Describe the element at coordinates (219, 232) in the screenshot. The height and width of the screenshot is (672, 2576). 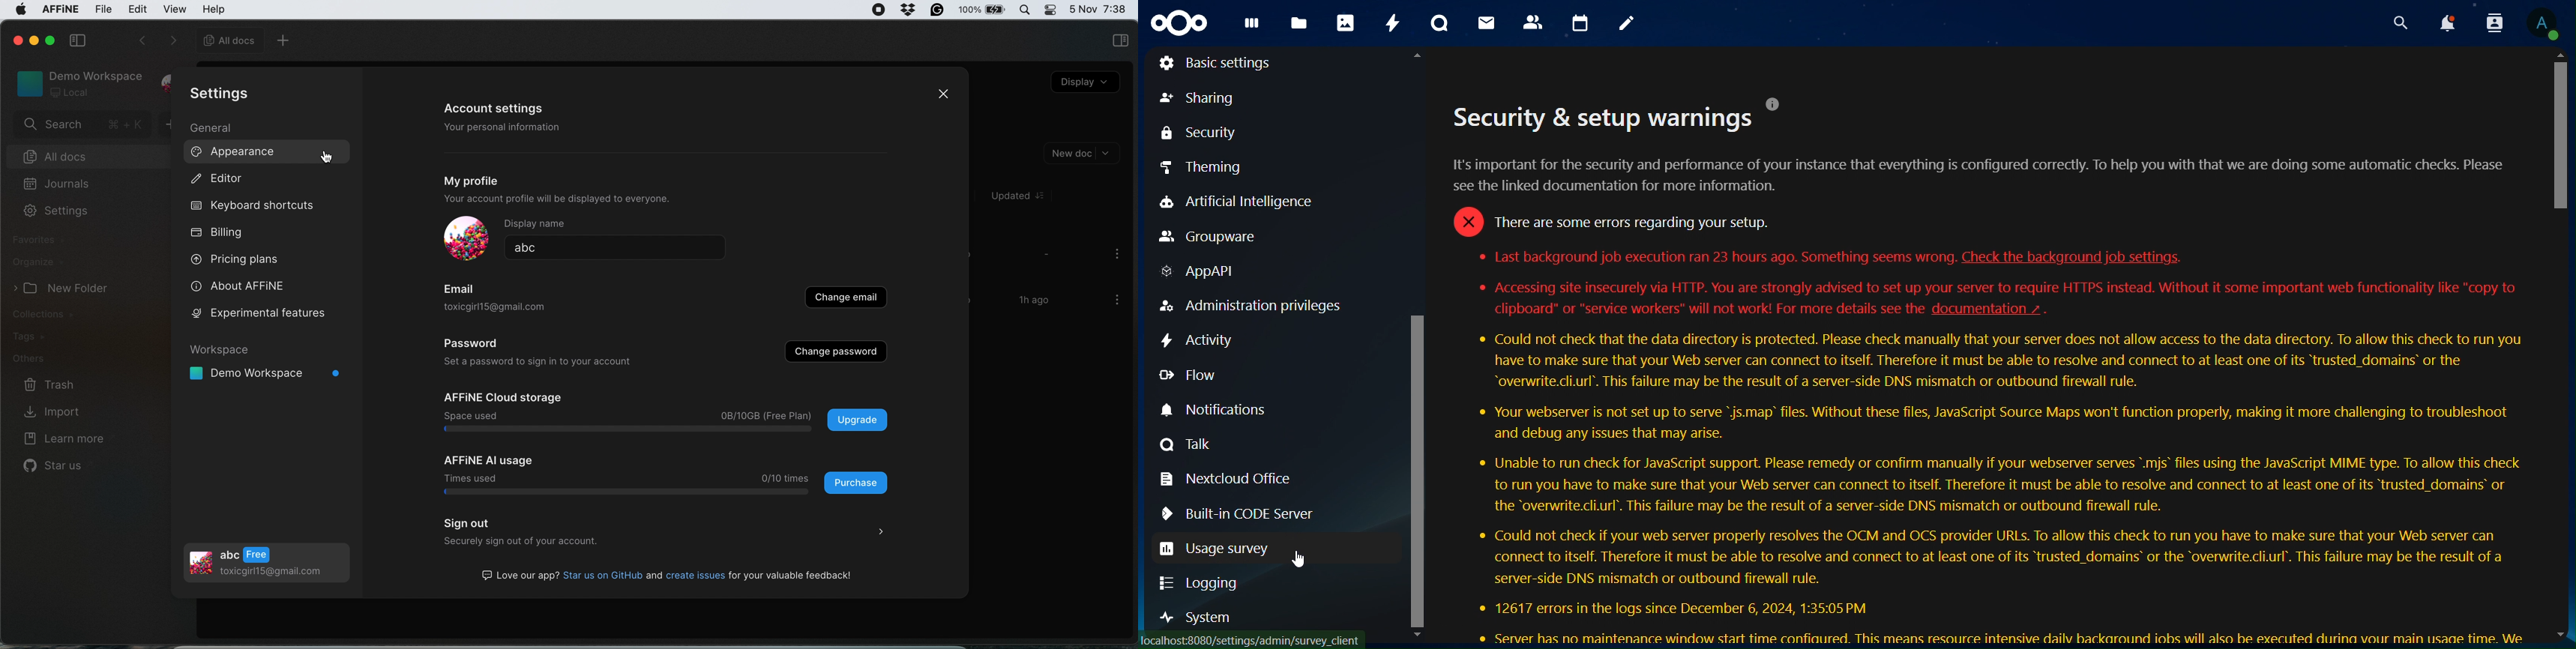
I see `billing` at that location.